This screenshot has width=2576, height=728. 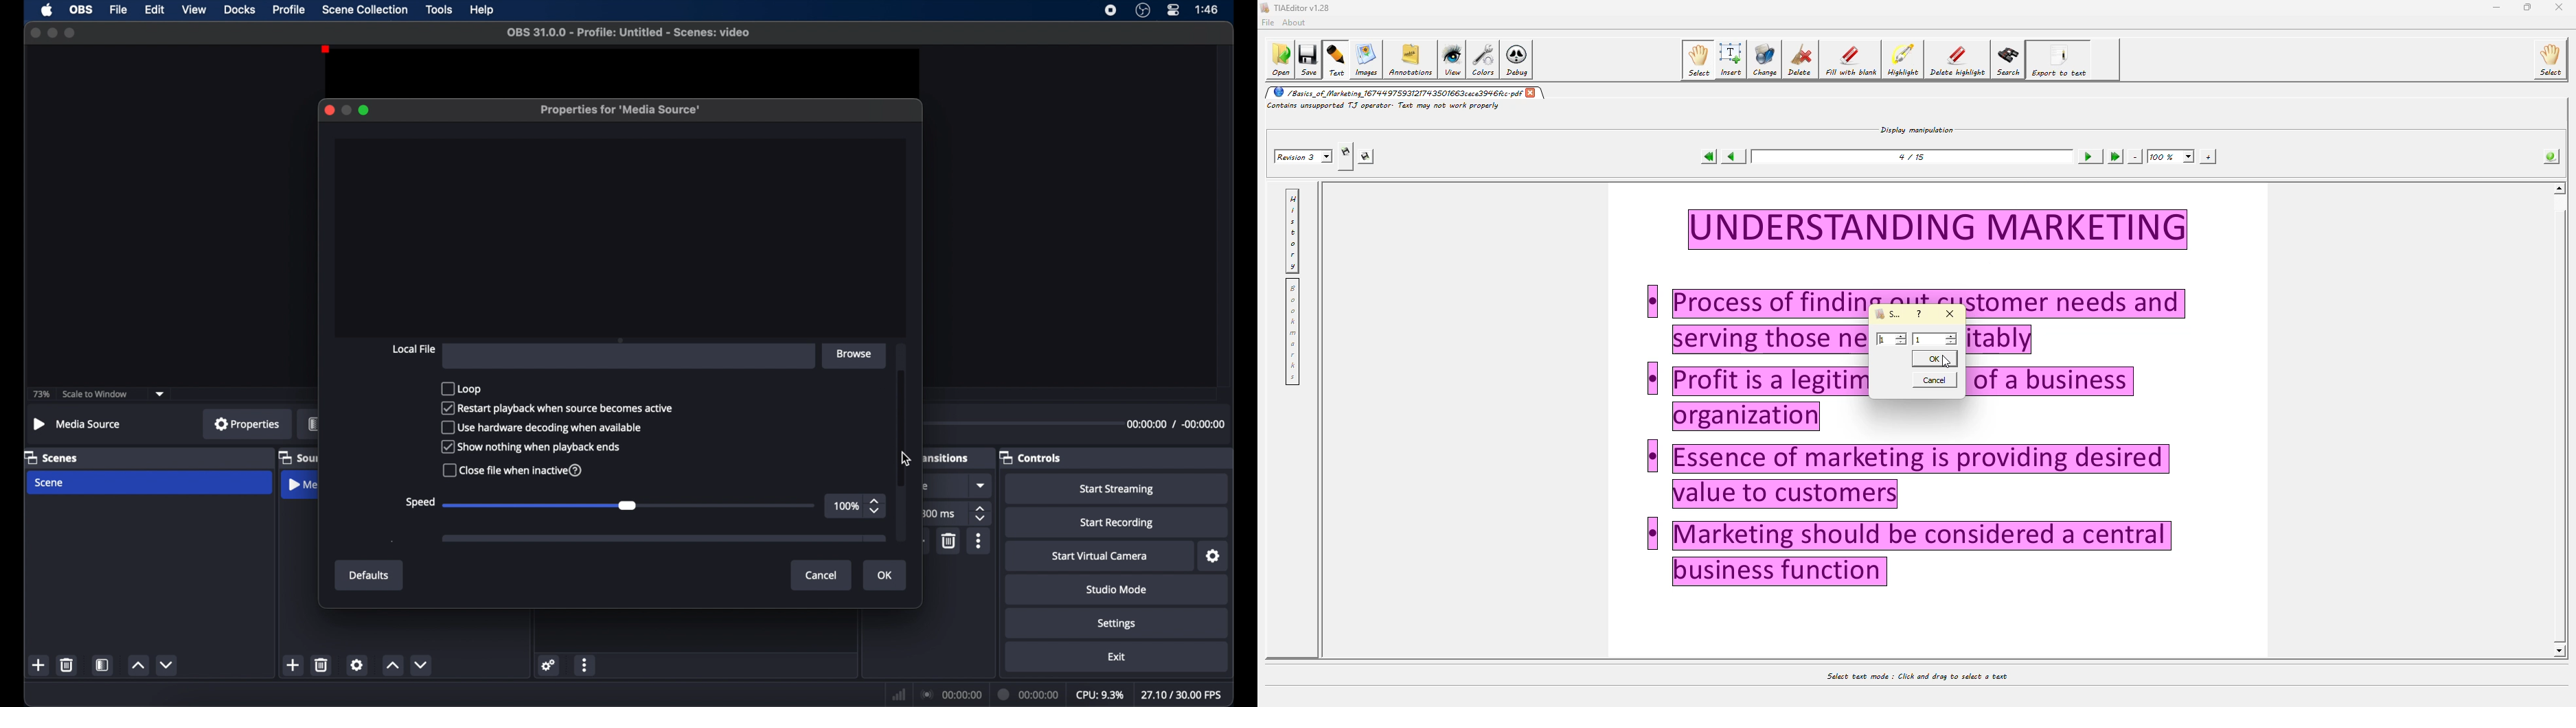 What do you see at coordinates (365, 110) in the screenshot?
I see `maximize` at bounding box center [365, 110].